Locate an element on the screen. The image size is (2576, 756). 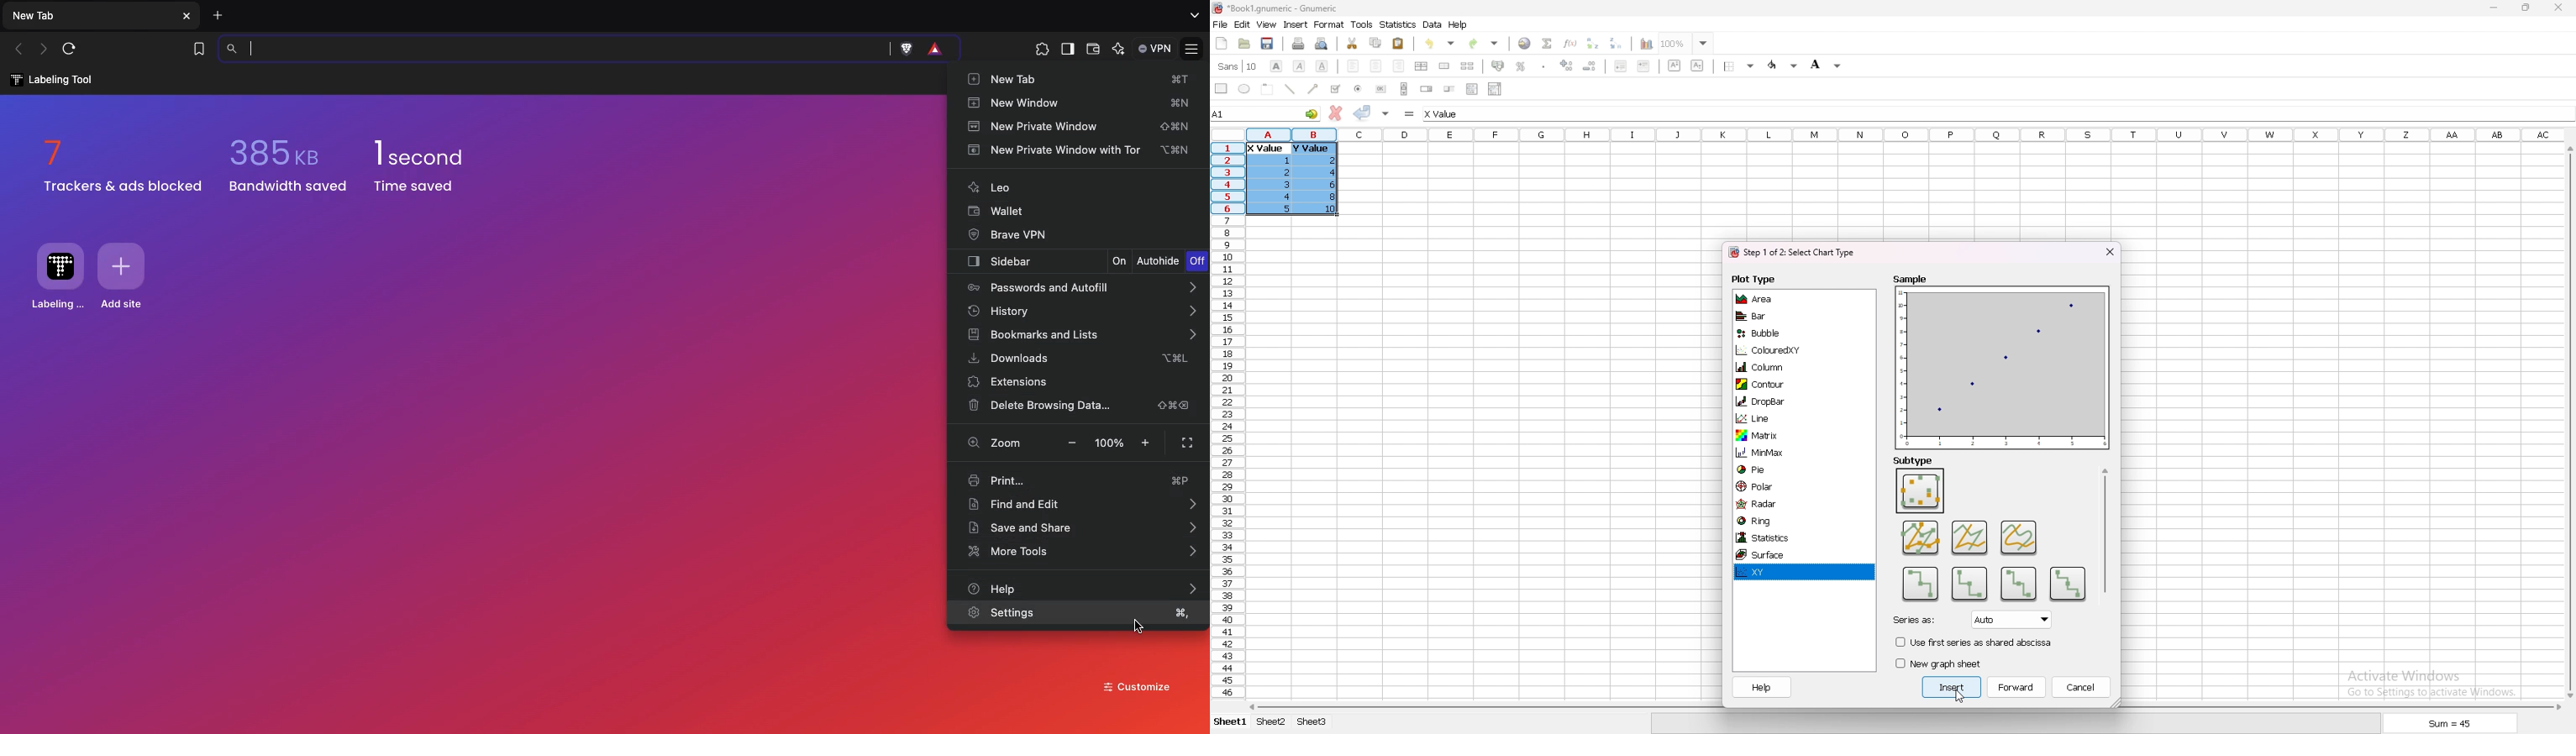
list is located at coordinates (1472, 88).